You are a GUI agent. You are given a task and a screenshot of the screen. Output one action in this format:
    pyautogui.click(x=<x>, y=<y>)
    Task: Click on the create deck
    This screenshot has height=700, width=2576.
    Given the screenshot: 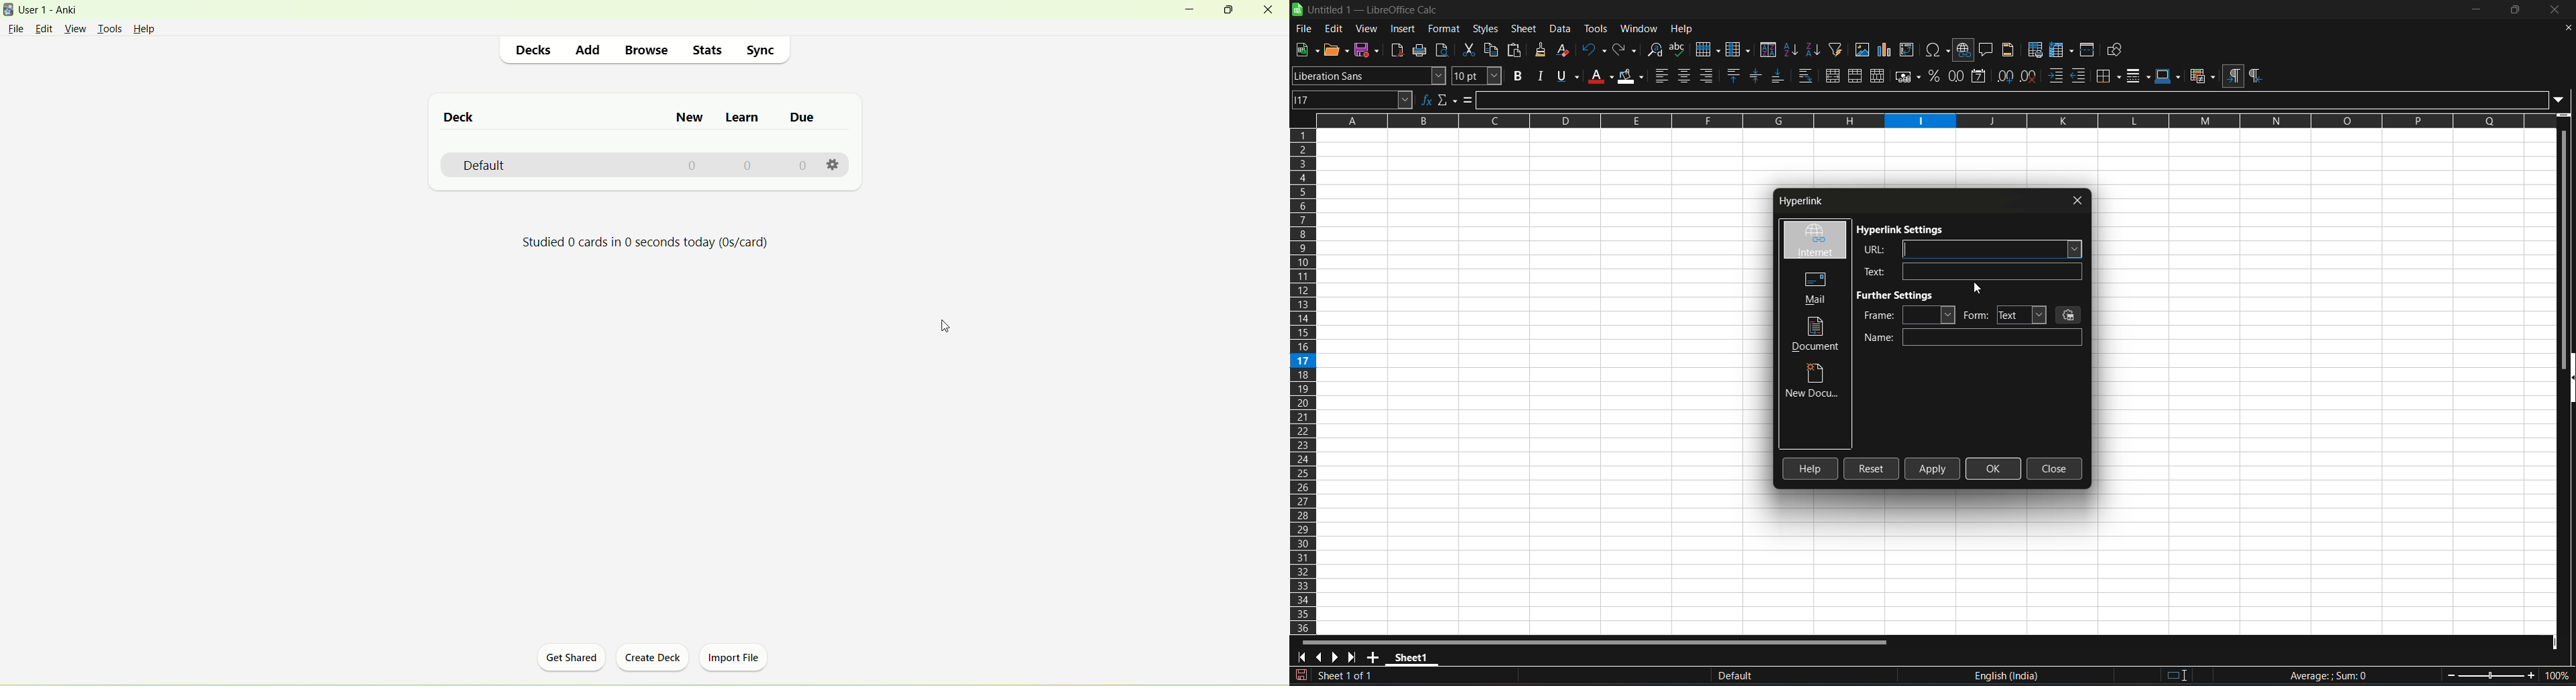 What is the action you would take?
    pyautogui.click(x=652, y=658)
    